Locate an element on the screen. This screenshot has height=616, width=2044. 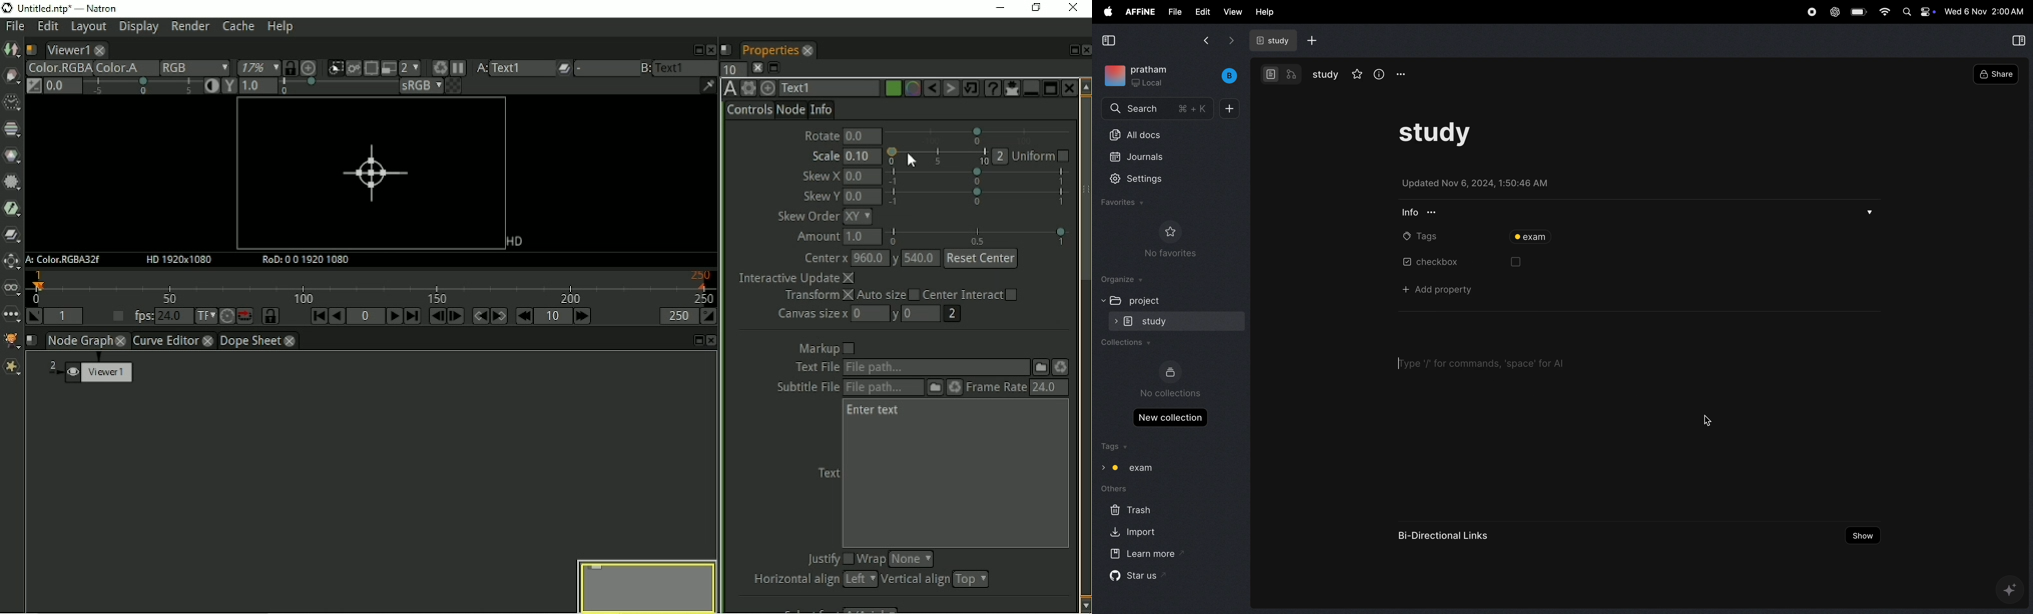
Apple widgets is located at coordinates (1918, 13).